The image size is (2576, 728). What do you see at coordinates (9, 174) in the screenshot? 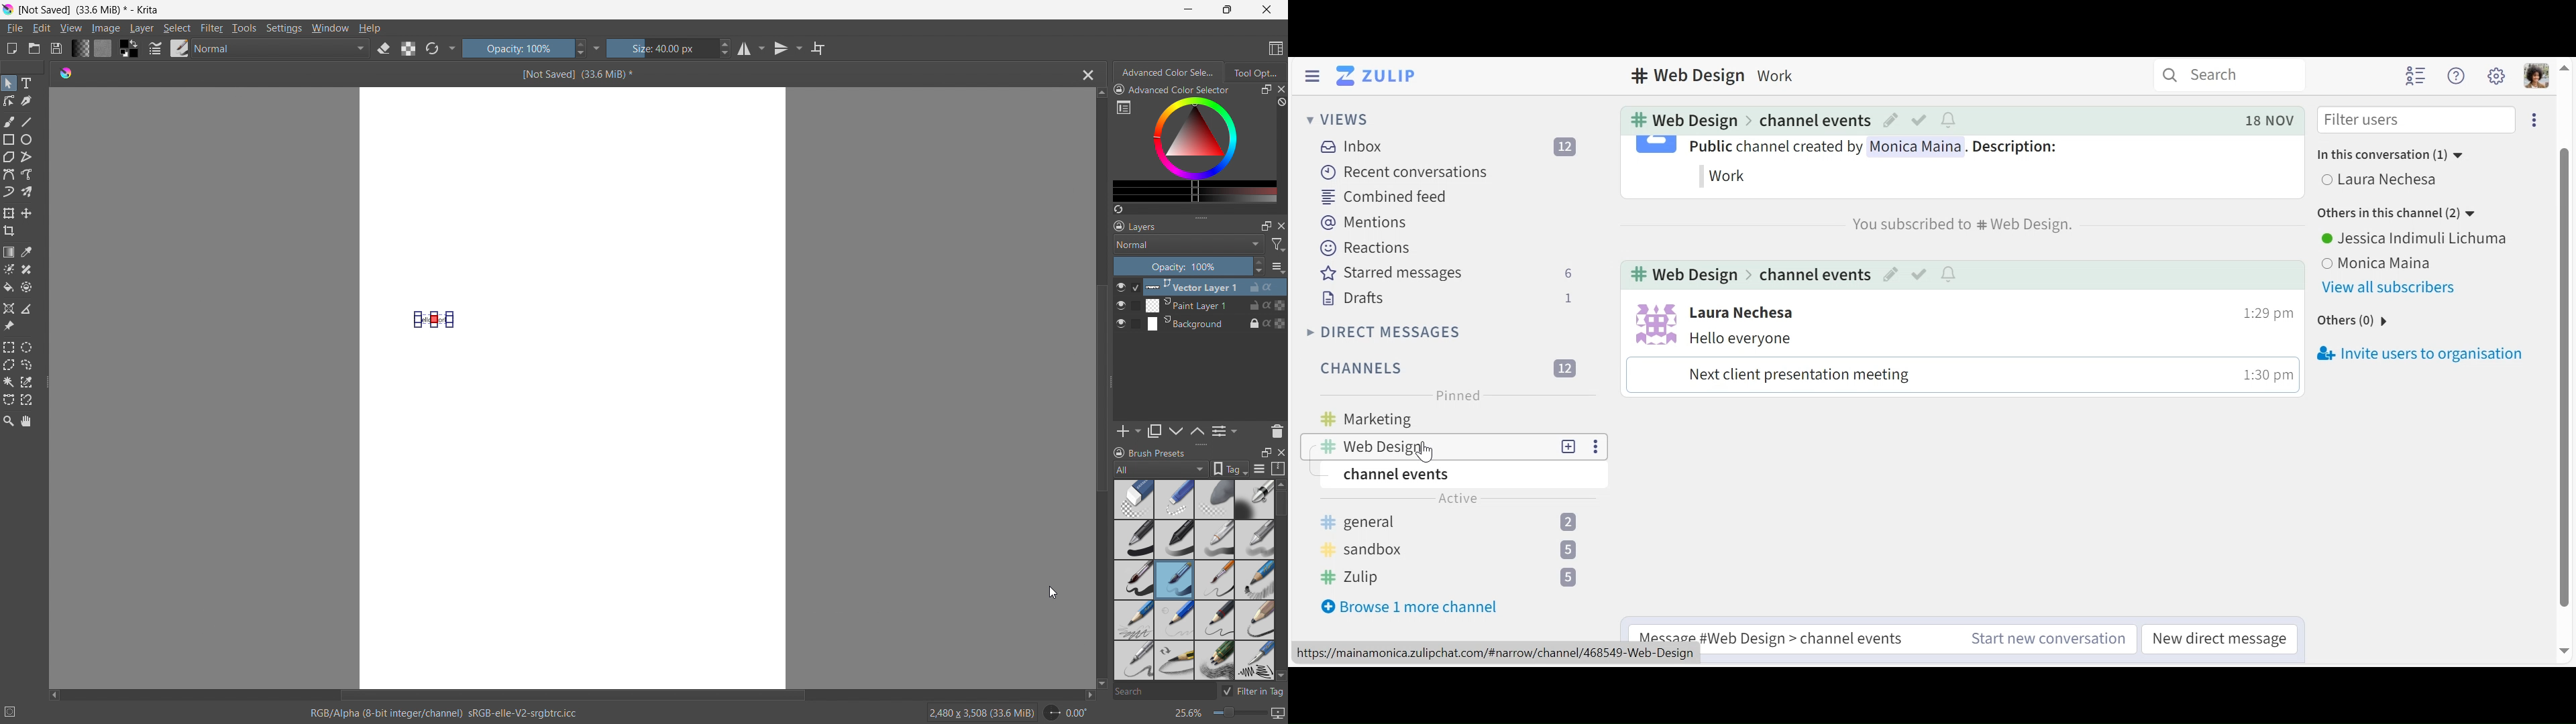
I see `bezier curve tool` at bounding box center [9, 174].